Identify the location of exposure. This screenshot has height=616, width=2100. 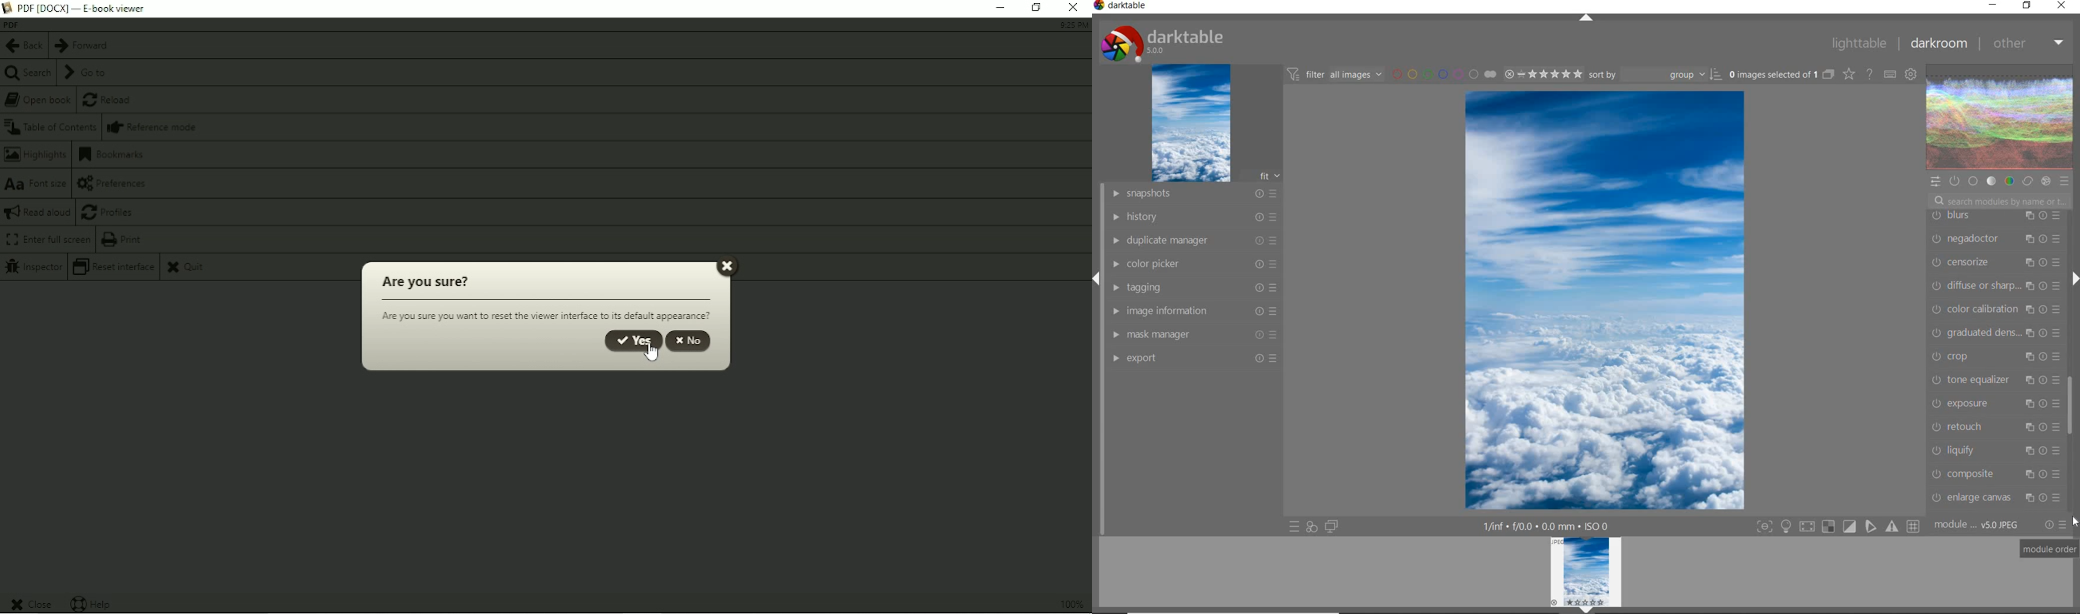
(1994, 403).